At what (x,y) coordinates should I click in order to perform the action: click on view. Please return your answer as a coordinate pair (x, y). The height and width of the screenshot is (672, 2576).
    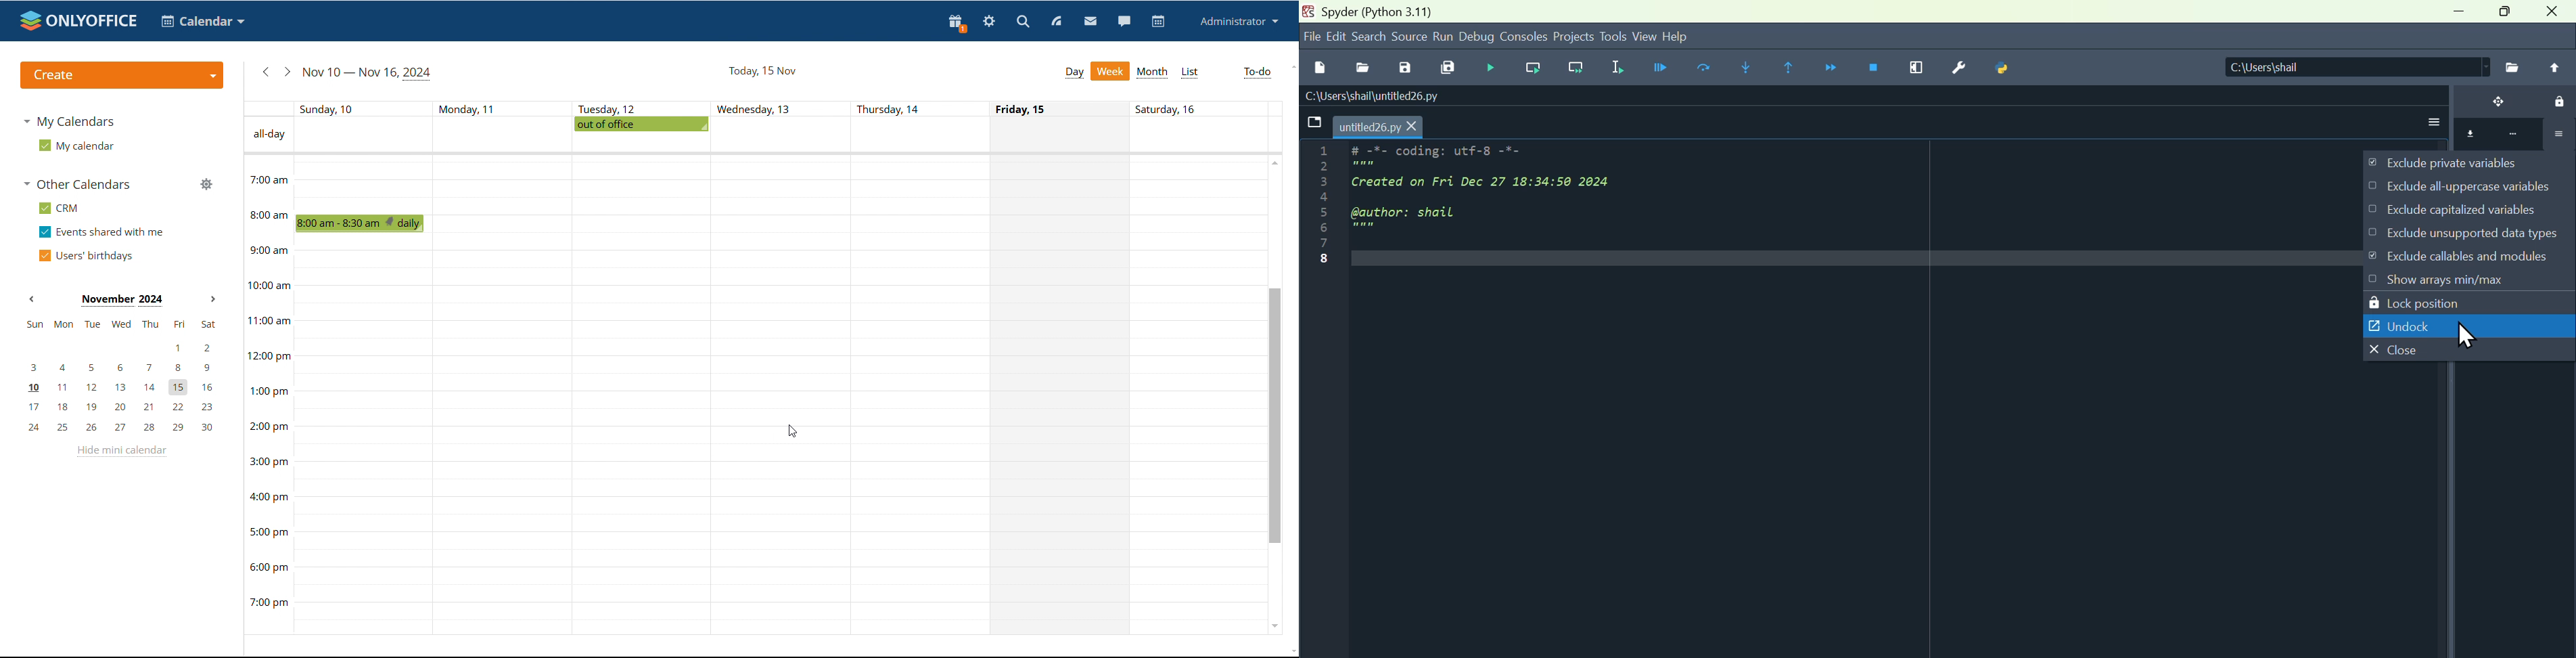
    Looking at the image, I should click on (1644, 37).